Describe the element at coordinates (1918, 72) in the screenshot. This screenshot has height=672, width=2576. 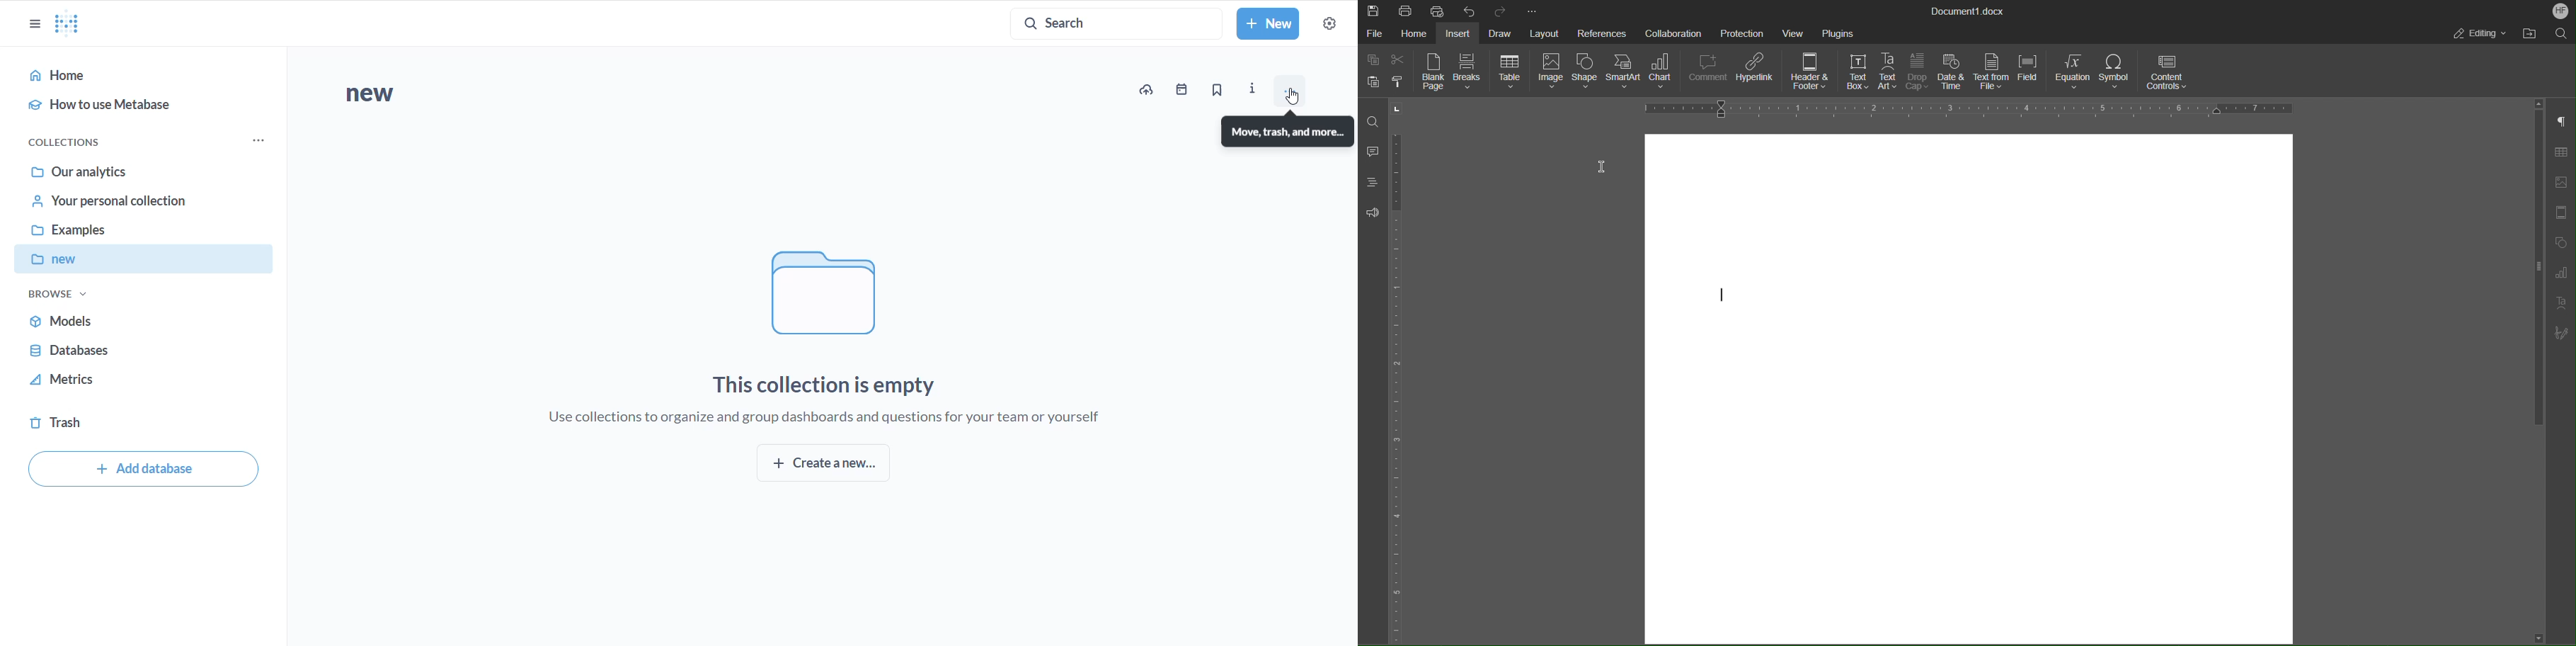
I see `Drop Cap` at that location.